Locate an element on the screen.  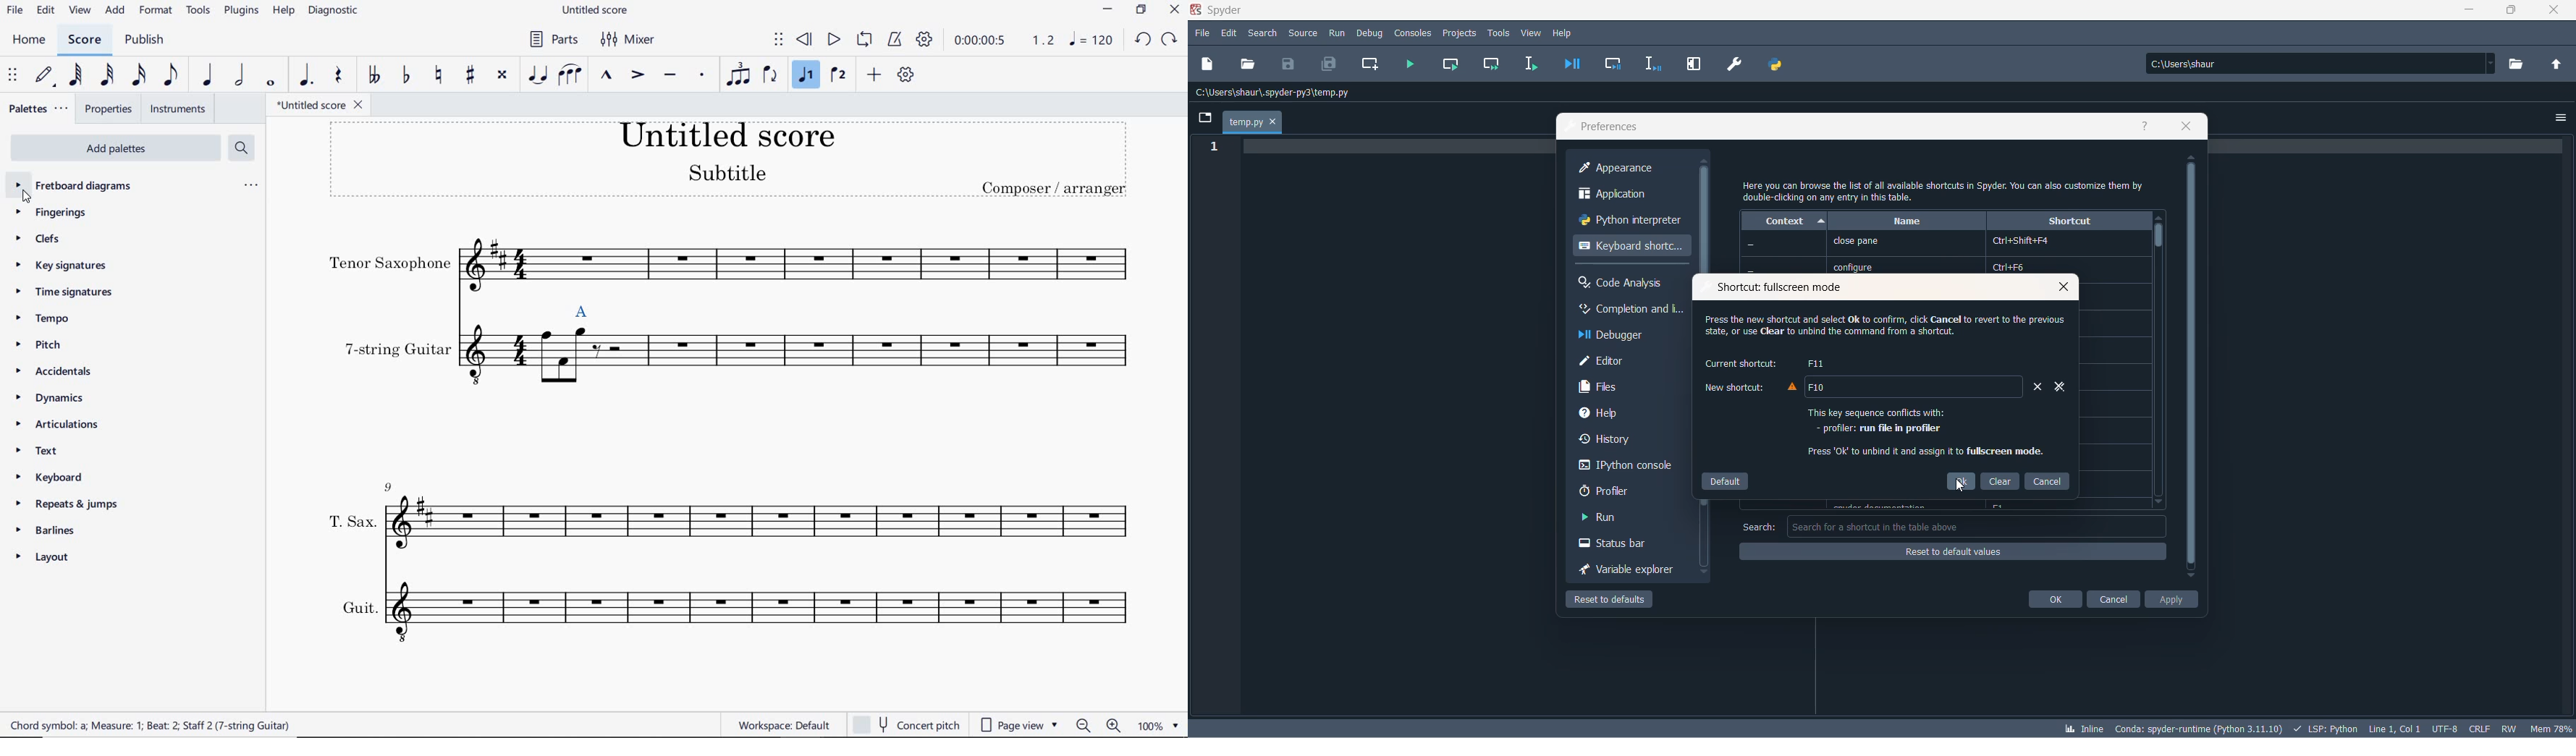
directory is located at coordinates (2520, 64).